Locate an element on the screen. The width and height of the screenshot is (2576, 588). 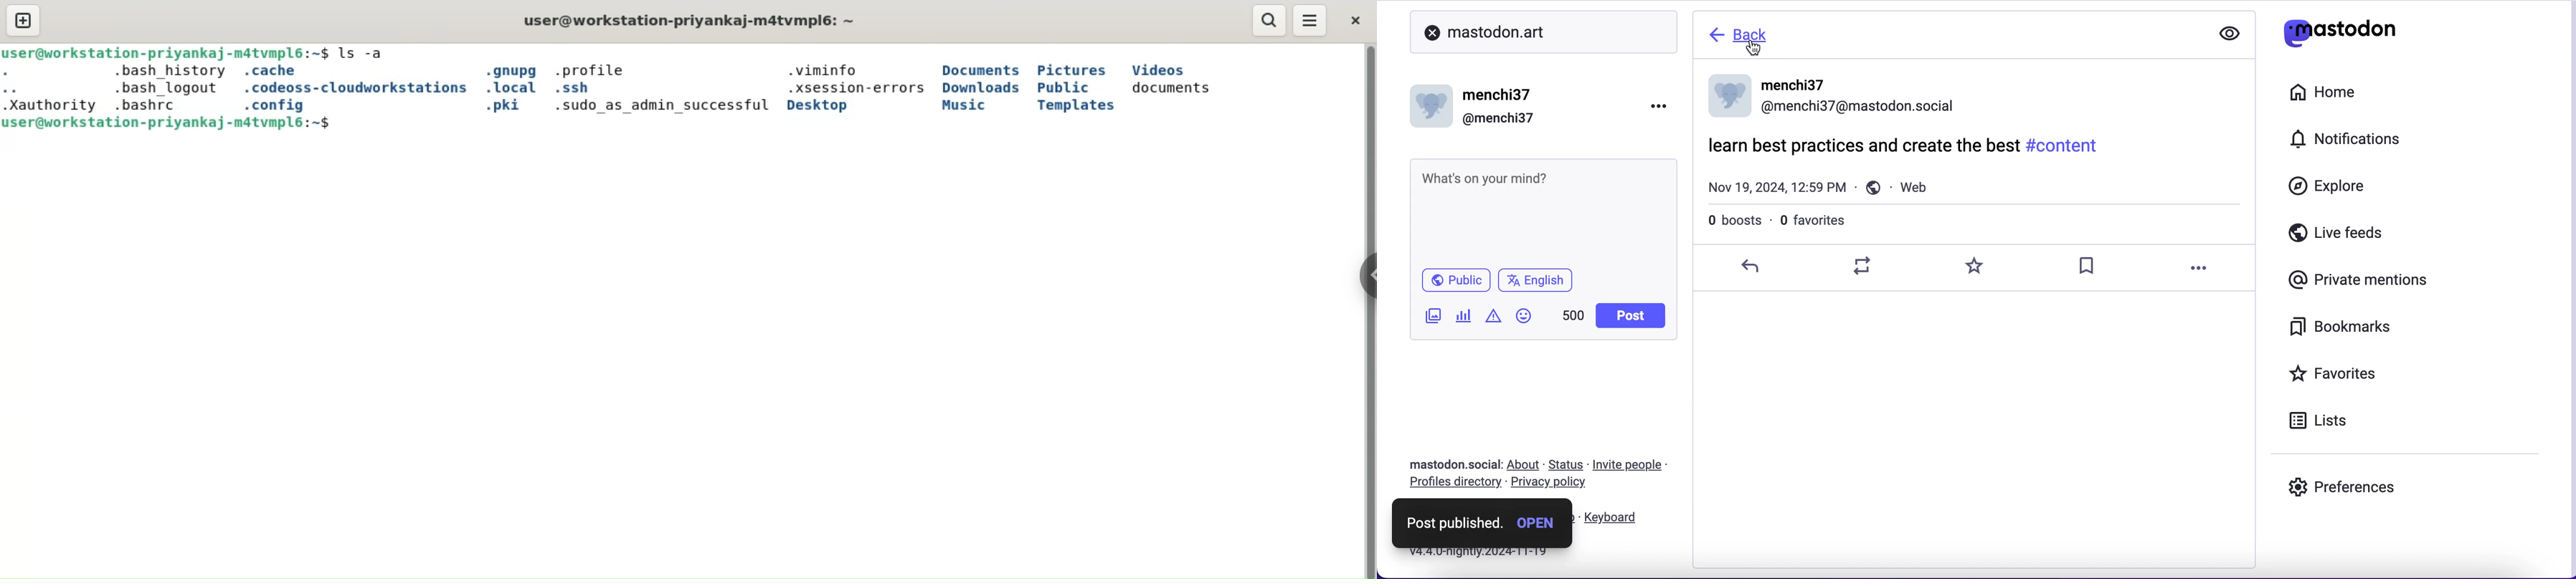
ls -a  is located at coordinates (371, 49).